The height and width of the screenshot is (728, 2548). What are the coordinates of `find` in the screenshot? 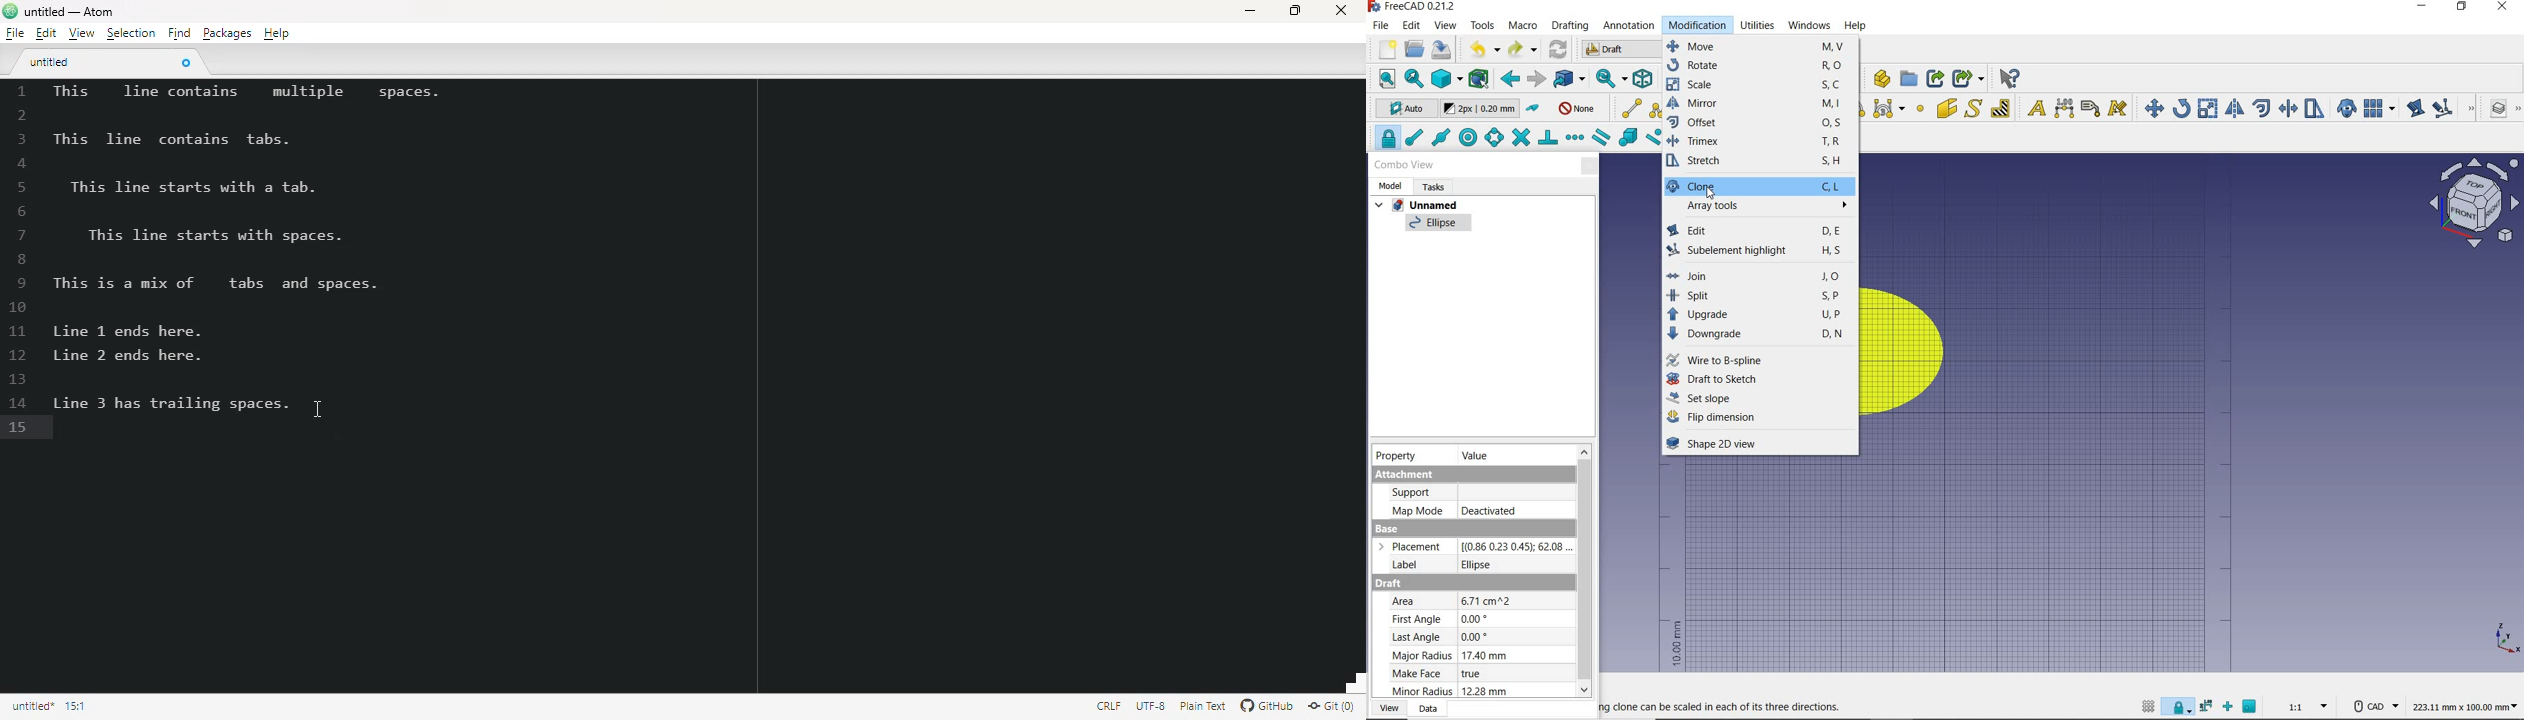 It's located at (179, 33).